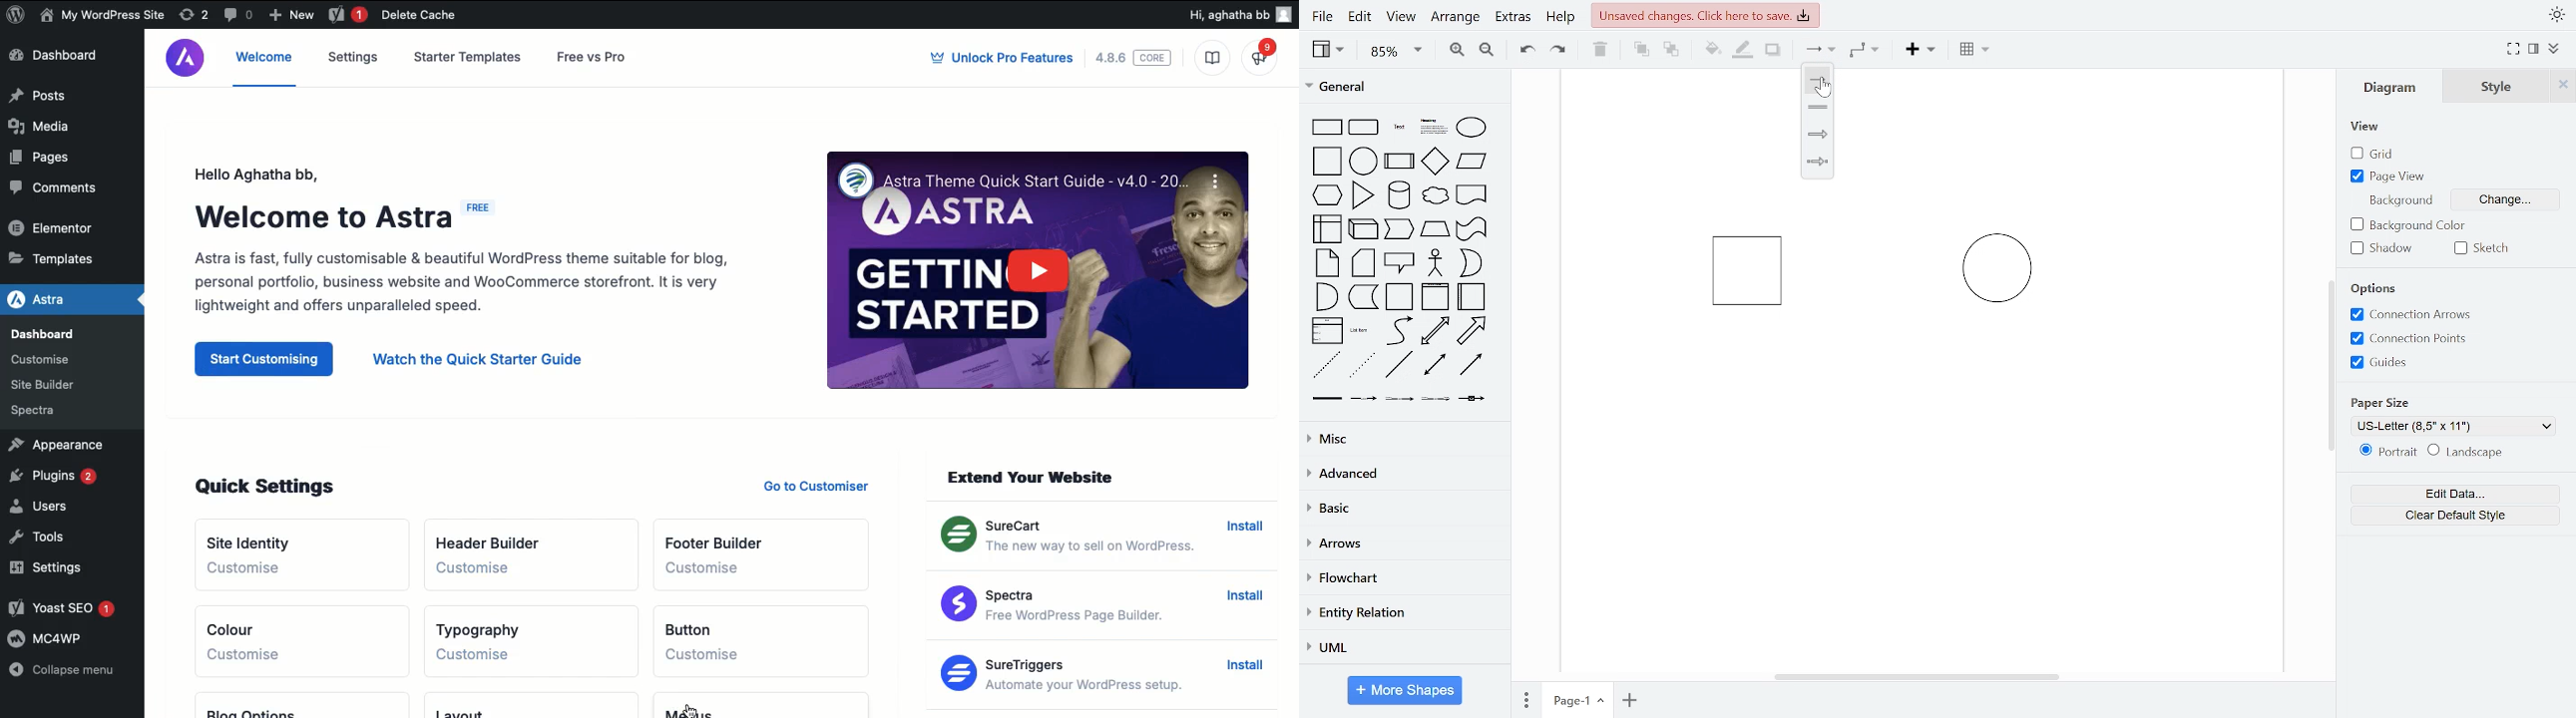 This screenshot has height=728, width=2576. Describe the element at coordinates (1471, 263) in the screenshot. I see `or` at that location.